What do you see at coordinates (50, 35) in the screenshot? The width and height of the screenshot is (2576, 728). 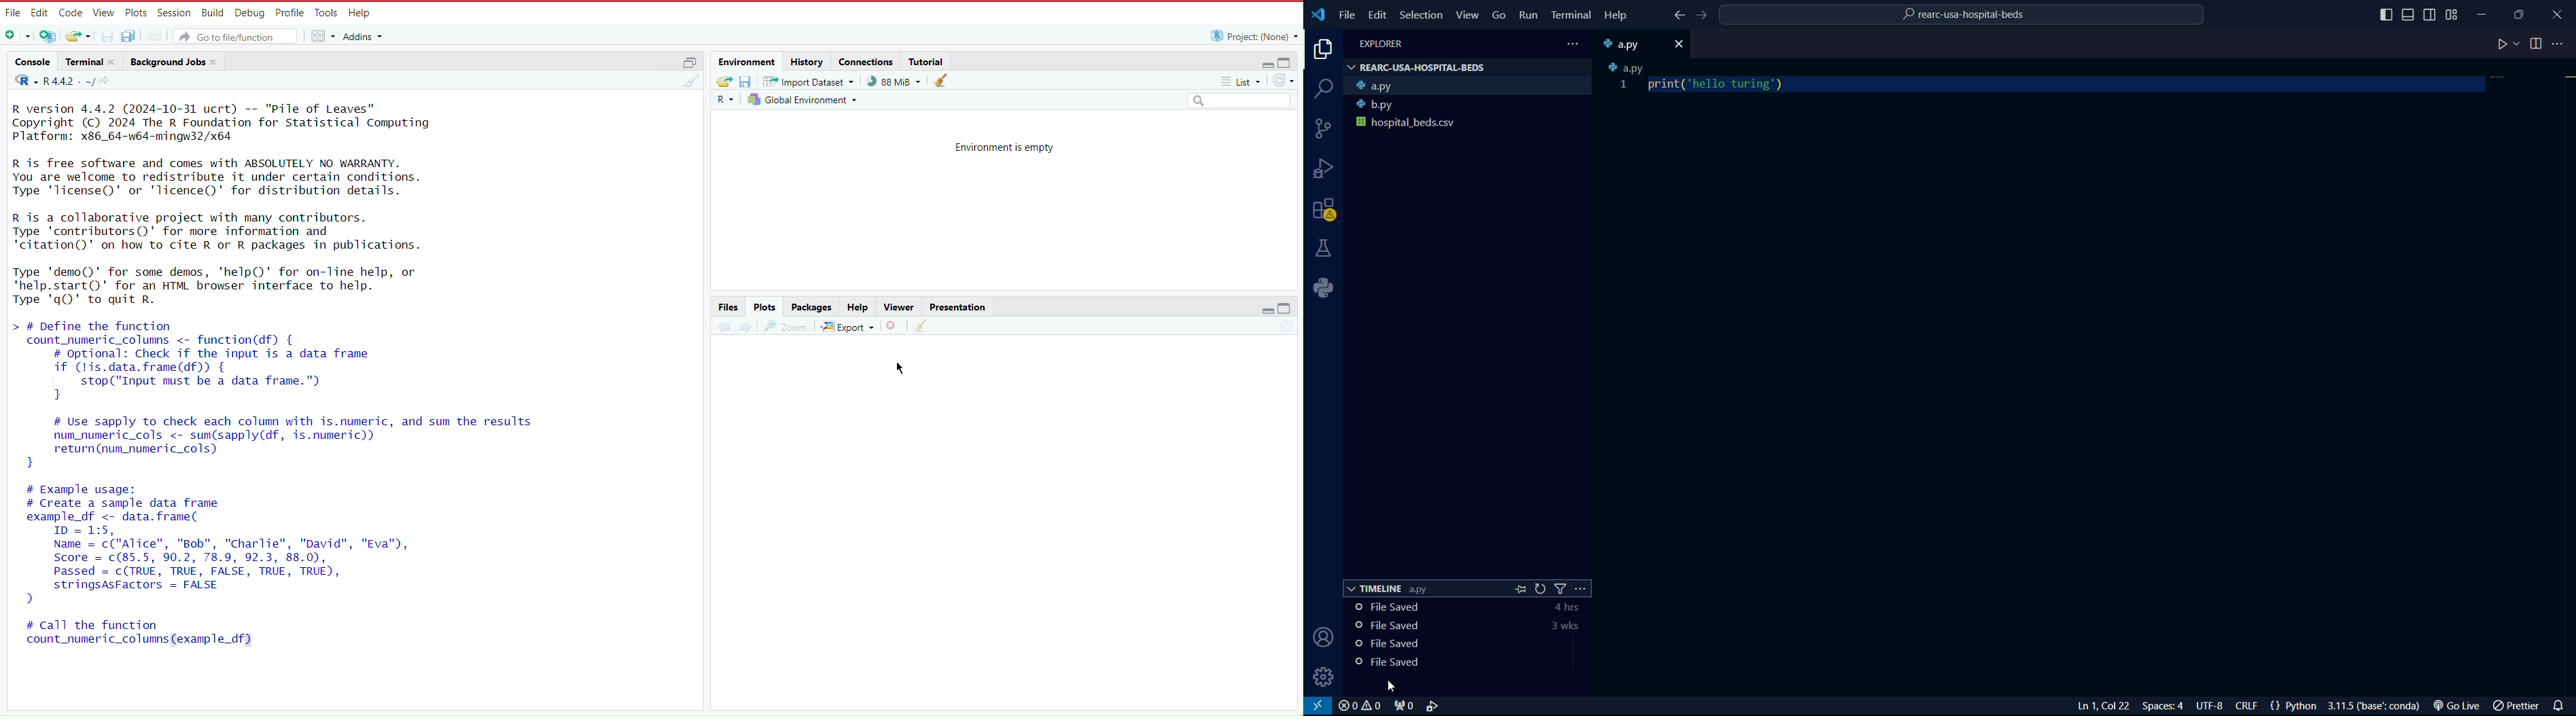 I see `Create a project` at bounding box center [50, 35].